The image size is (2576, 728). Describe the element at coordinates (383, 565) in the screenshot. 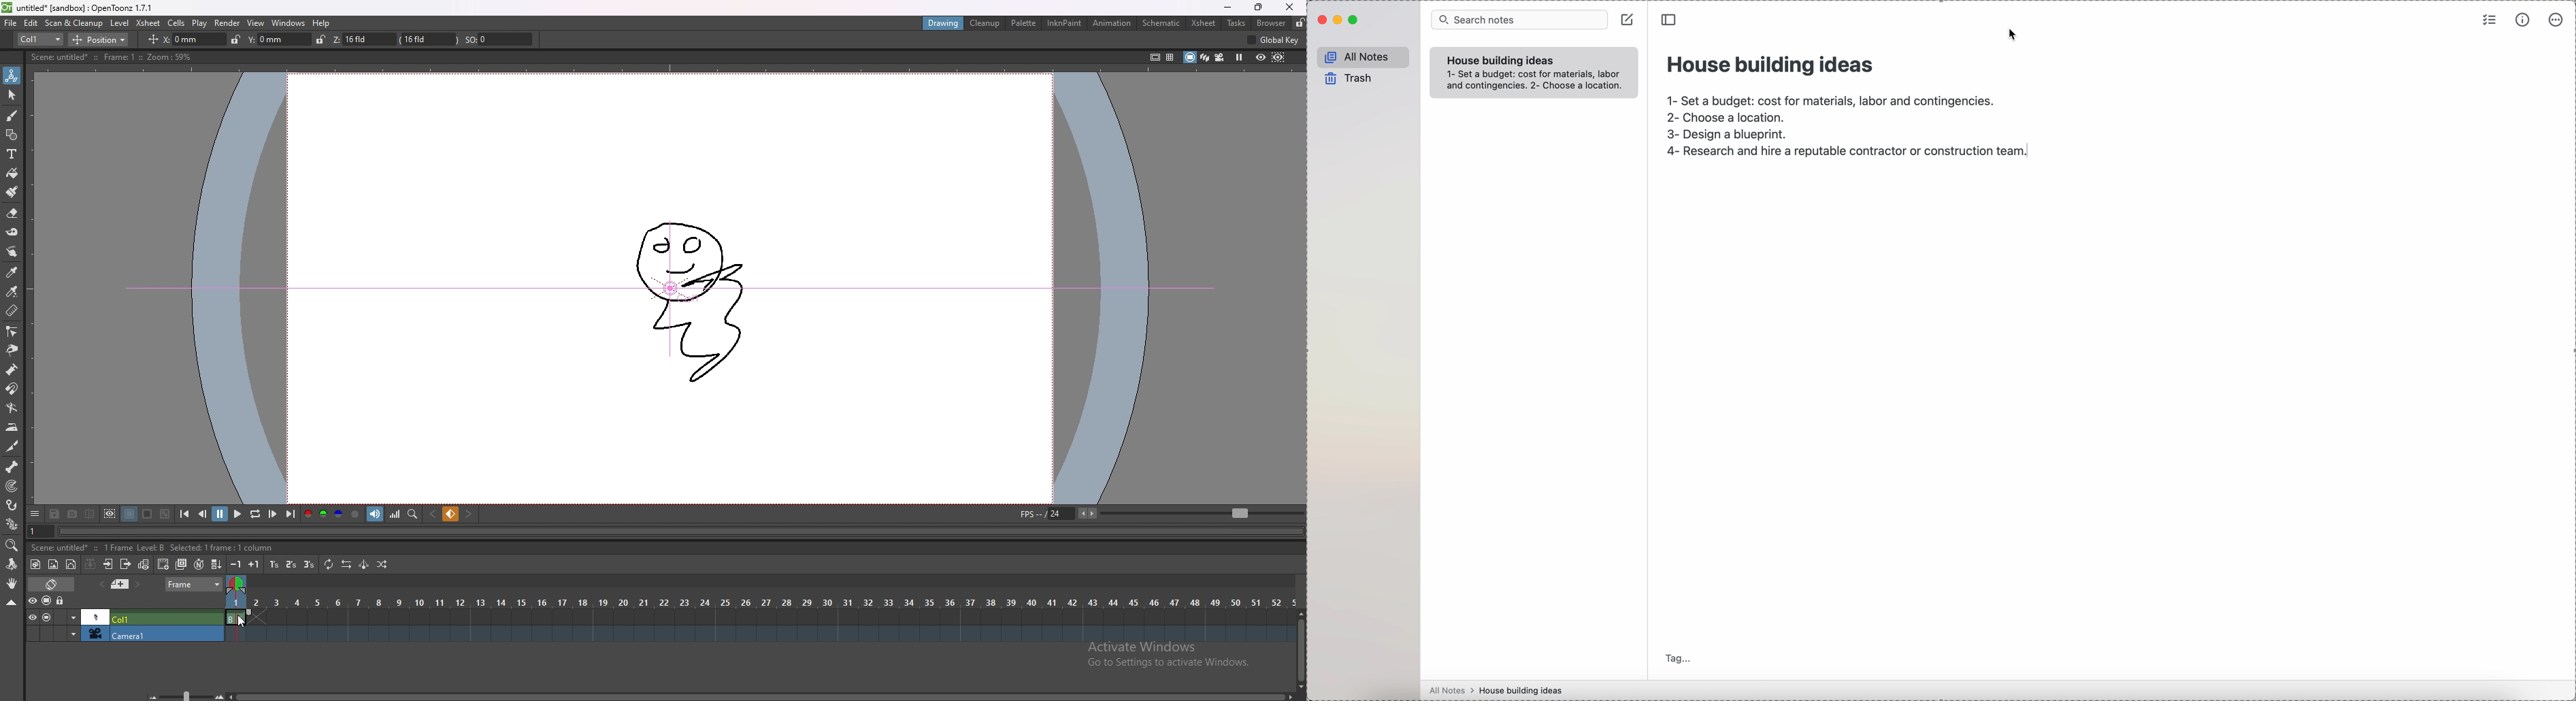

I see `random` at that location.